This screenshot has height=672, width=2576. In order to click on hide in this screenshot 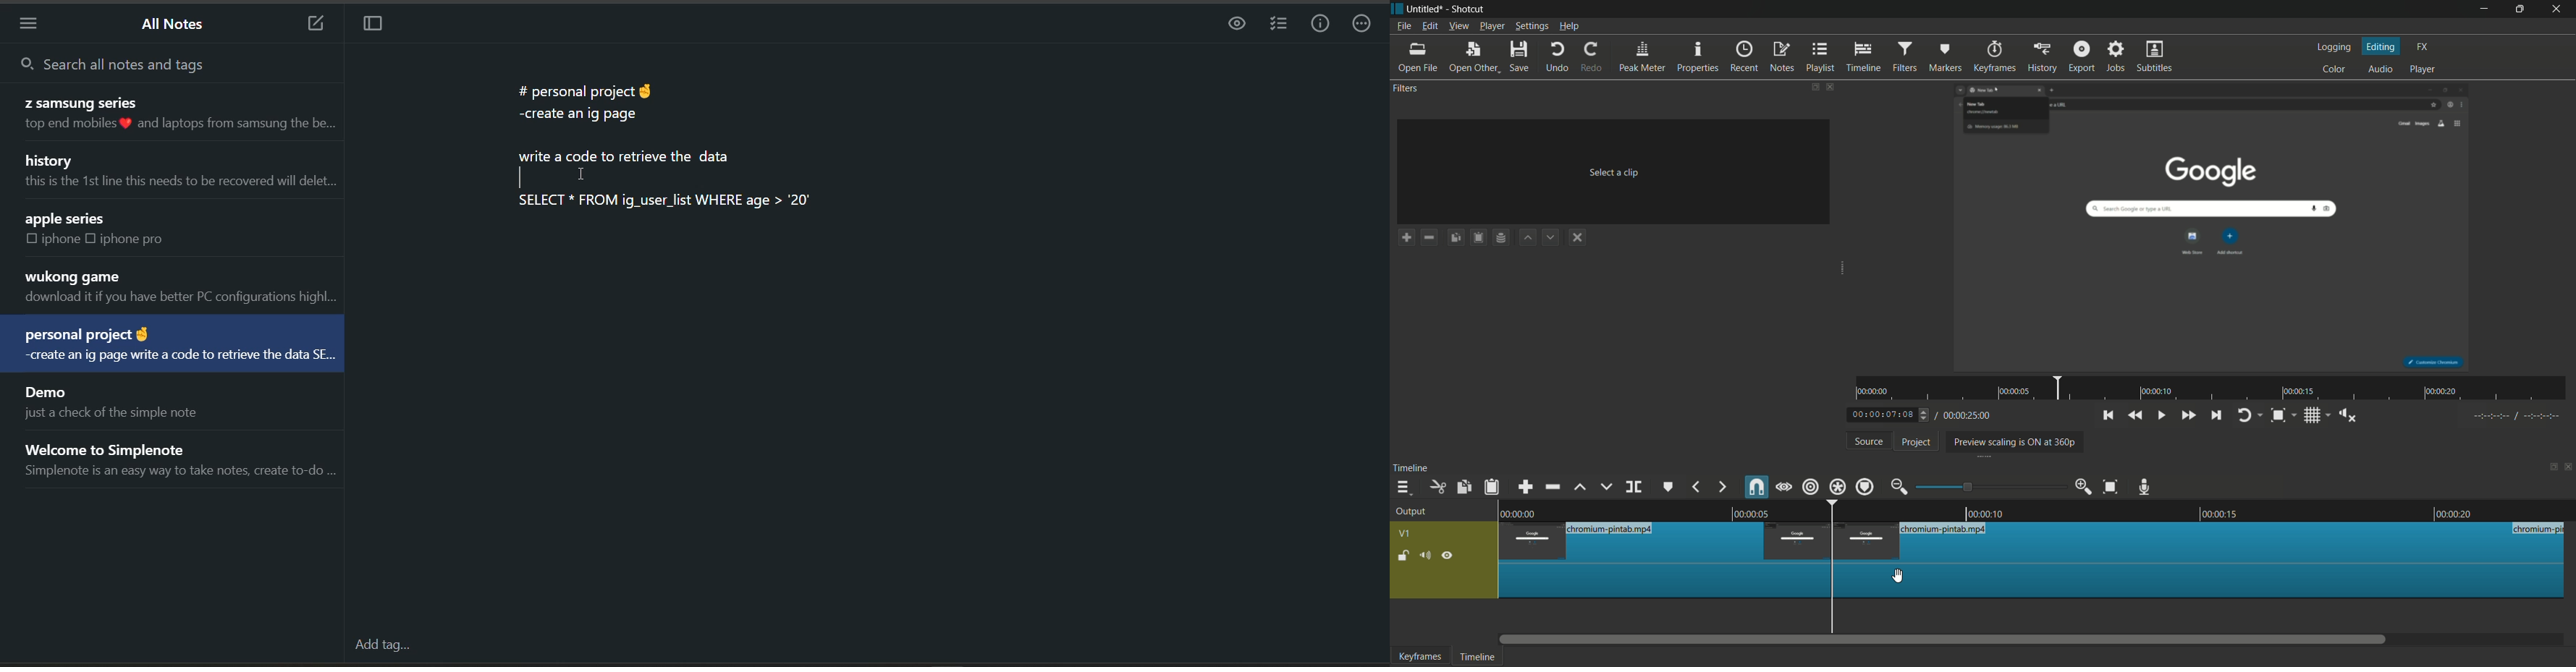, I will do `click(1448, 558)`.